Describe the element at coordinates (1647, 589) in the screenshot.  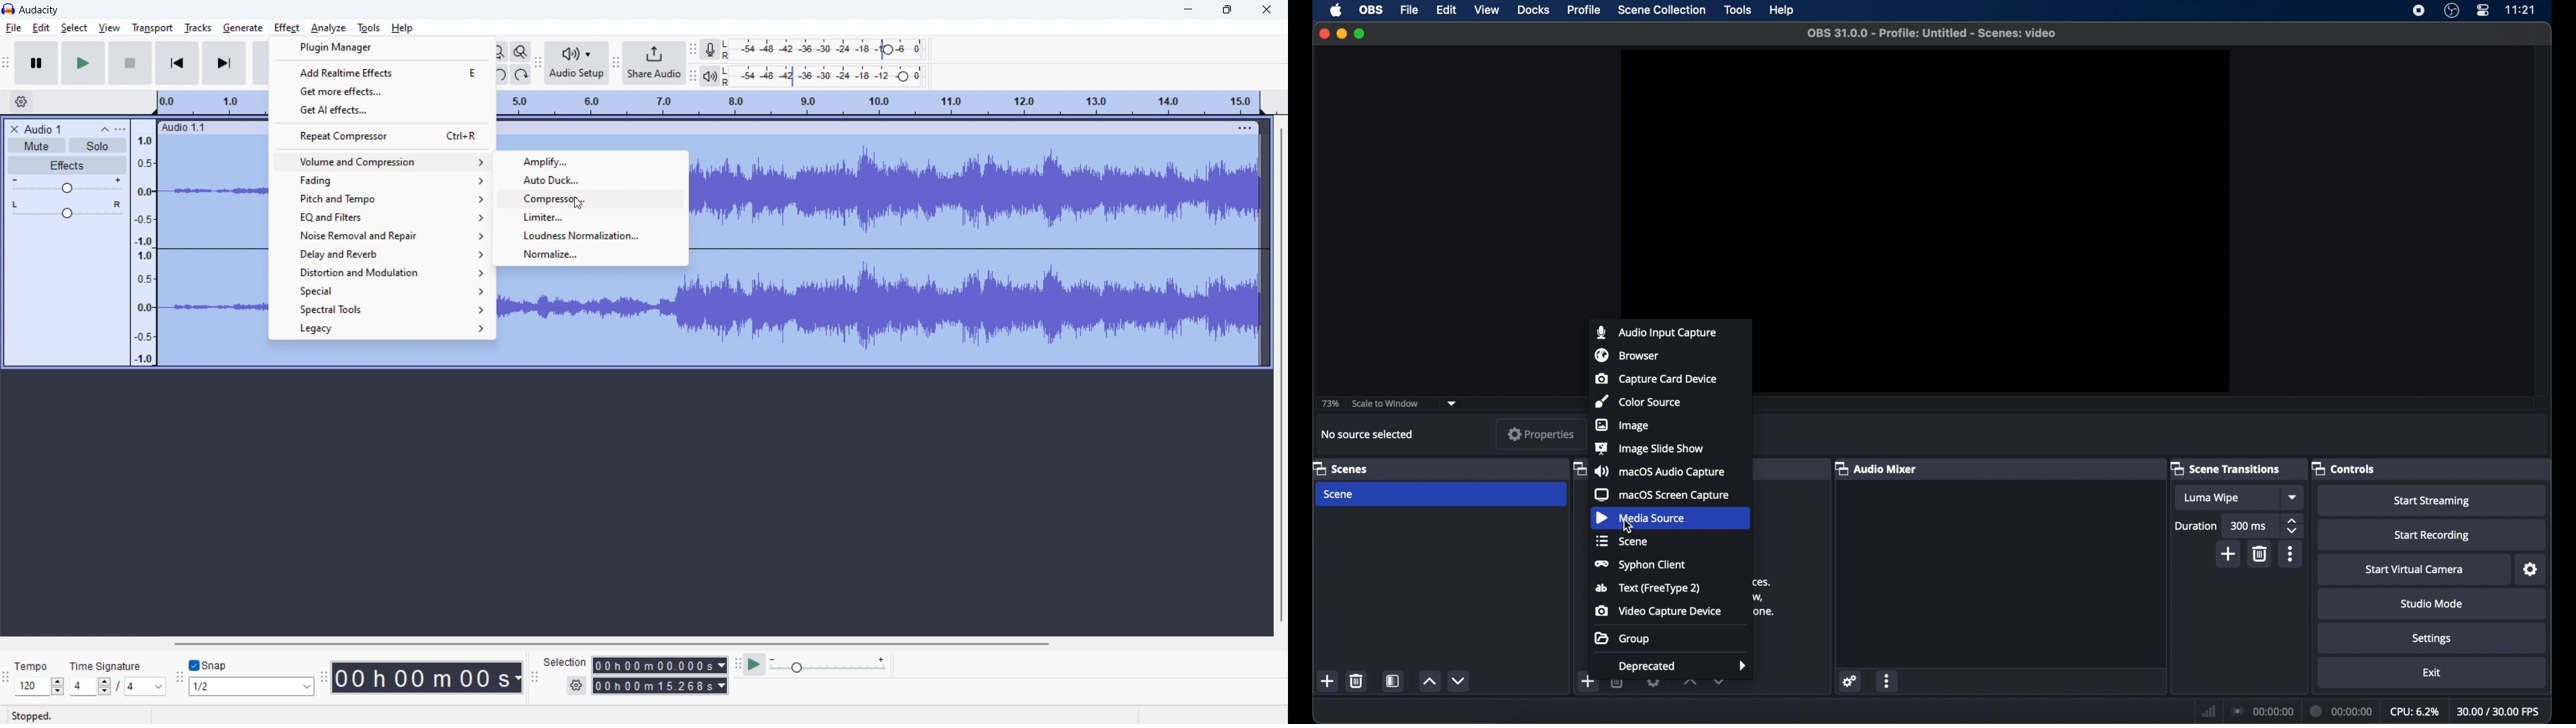
I see `text` at that location.